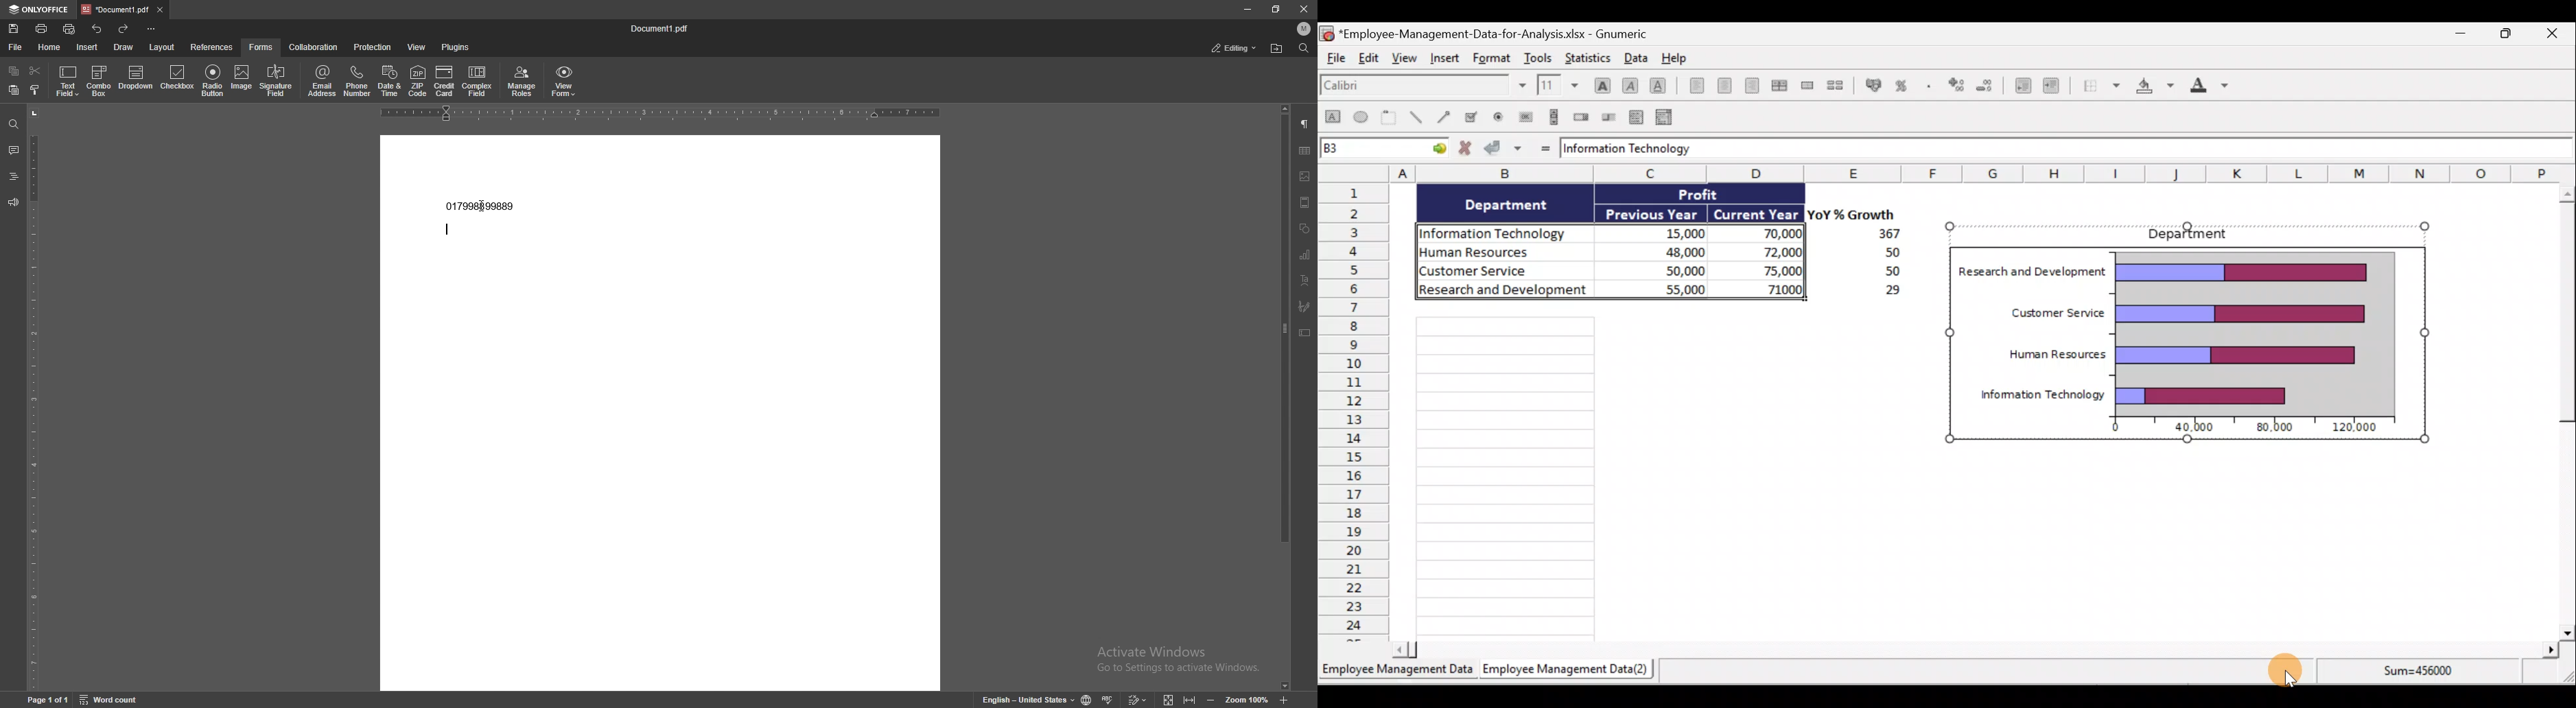  What do you see at coordinates (212, 81) in the screenshot?
I see `radio button` at bounding box center [212, 81].